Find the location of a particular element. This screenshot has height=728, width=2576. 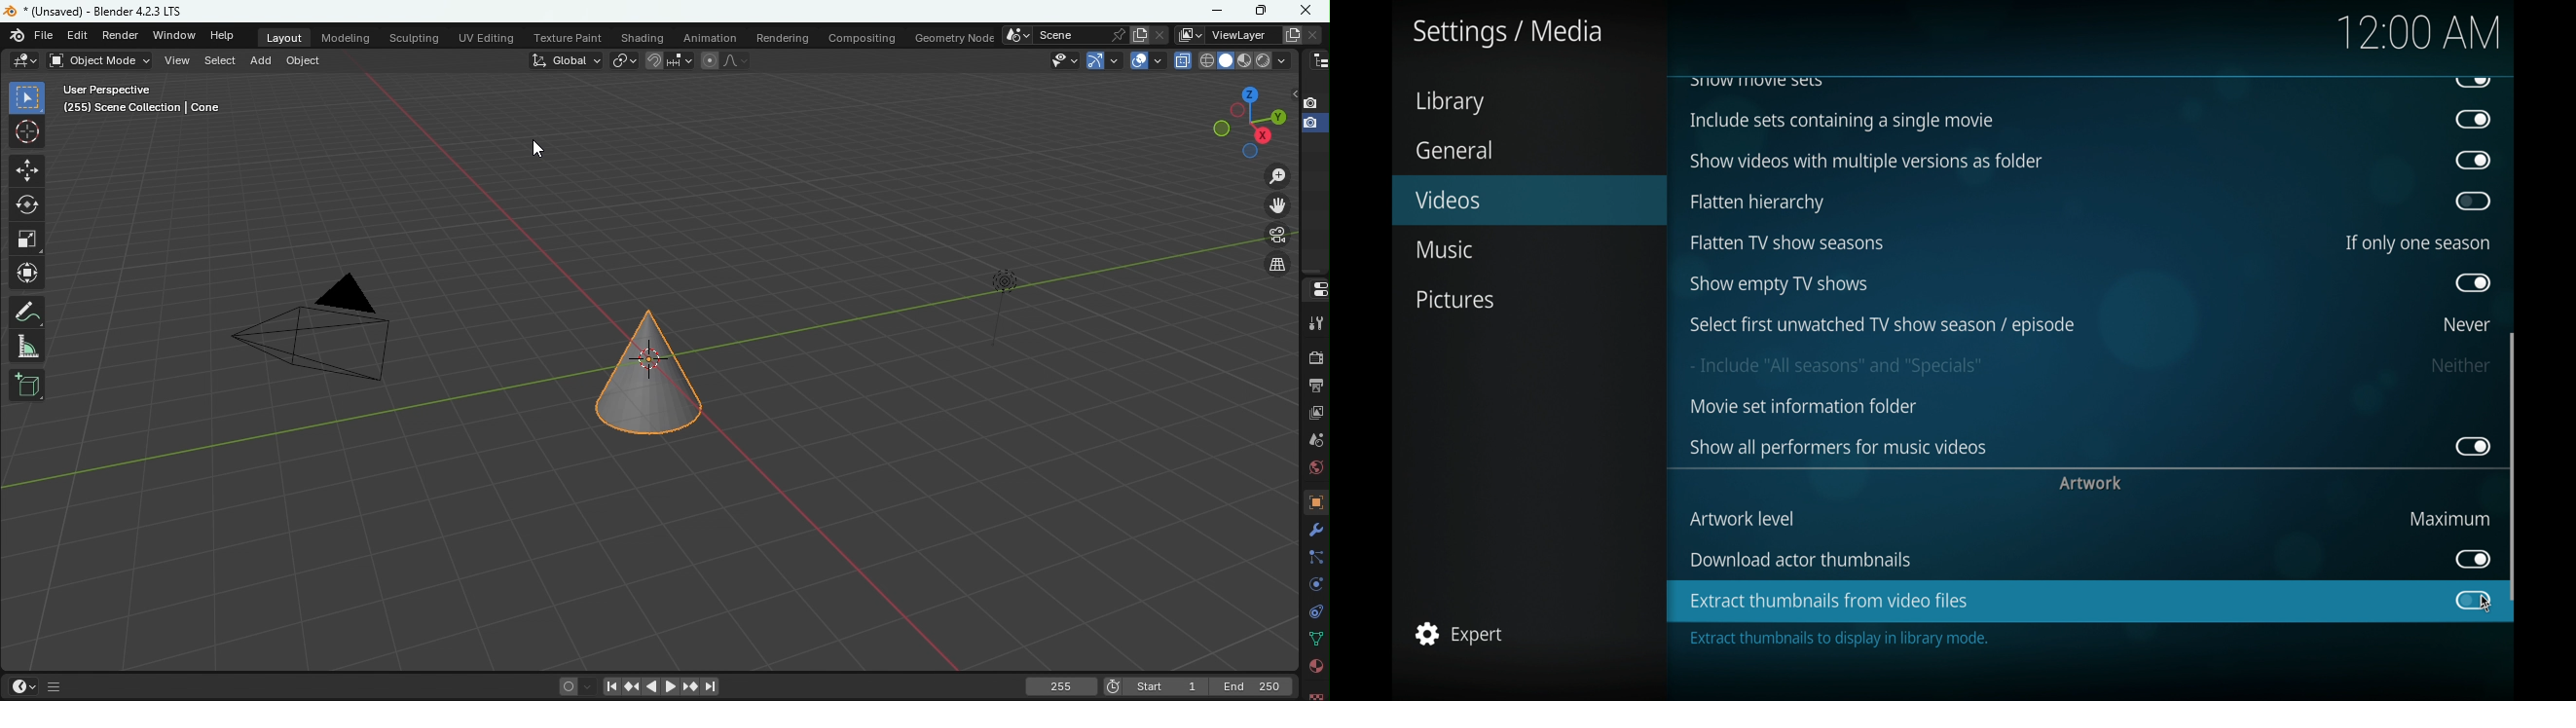

World is located at coordinates (1310, 471).